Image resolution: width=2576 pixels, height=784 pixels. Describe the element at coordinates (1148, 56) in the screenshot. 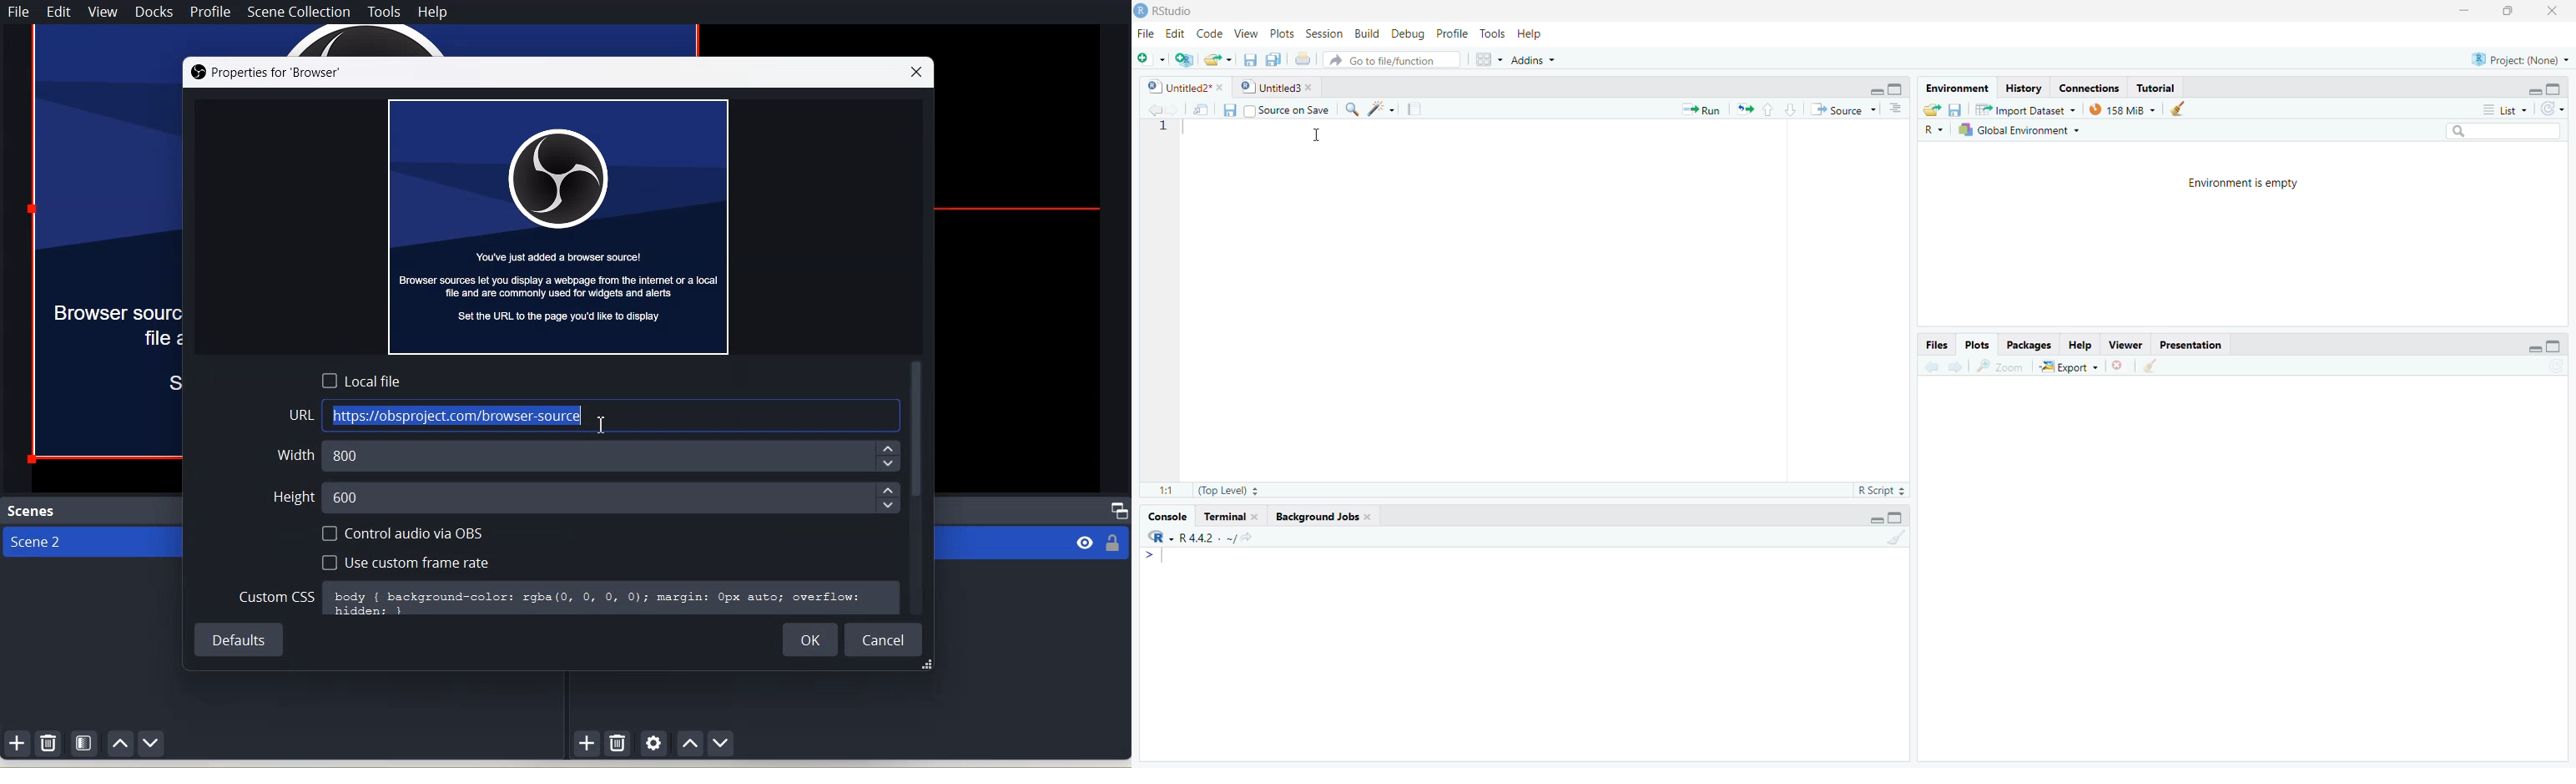

I see `New file` at that location.